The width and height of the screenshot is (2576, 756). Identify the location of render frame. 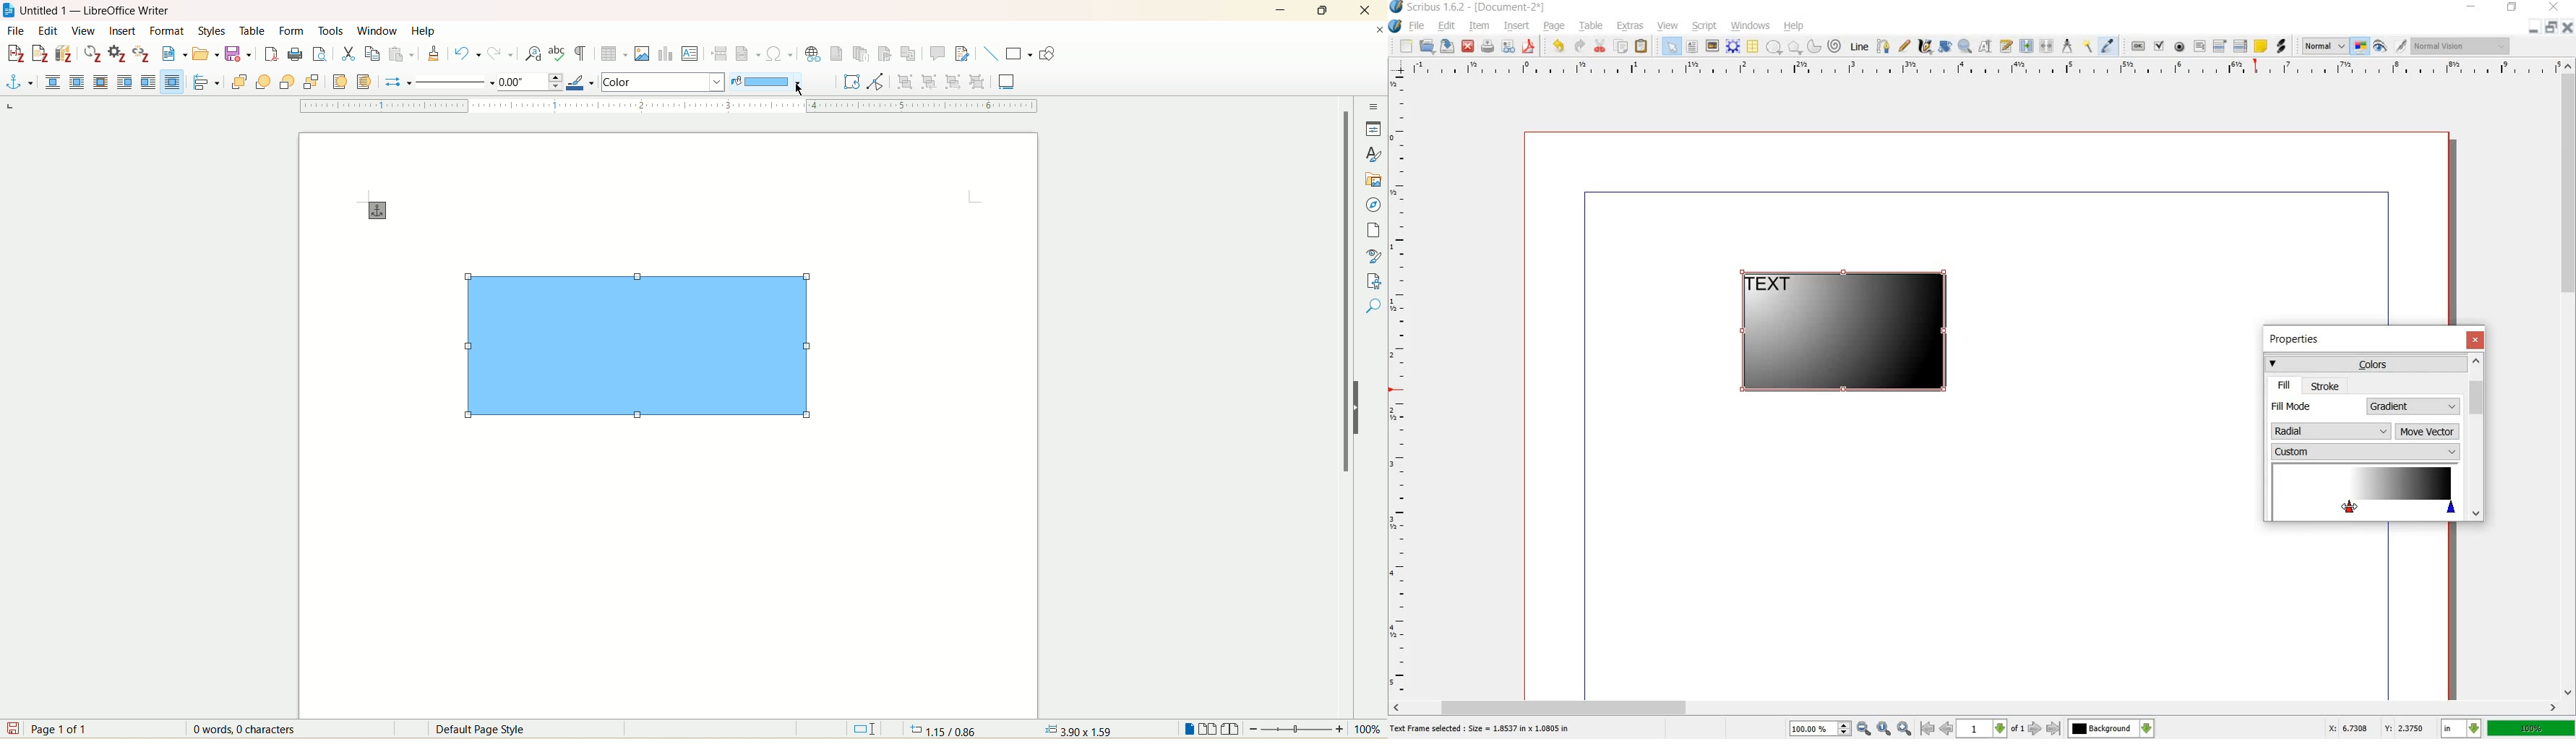
(1733, 47).